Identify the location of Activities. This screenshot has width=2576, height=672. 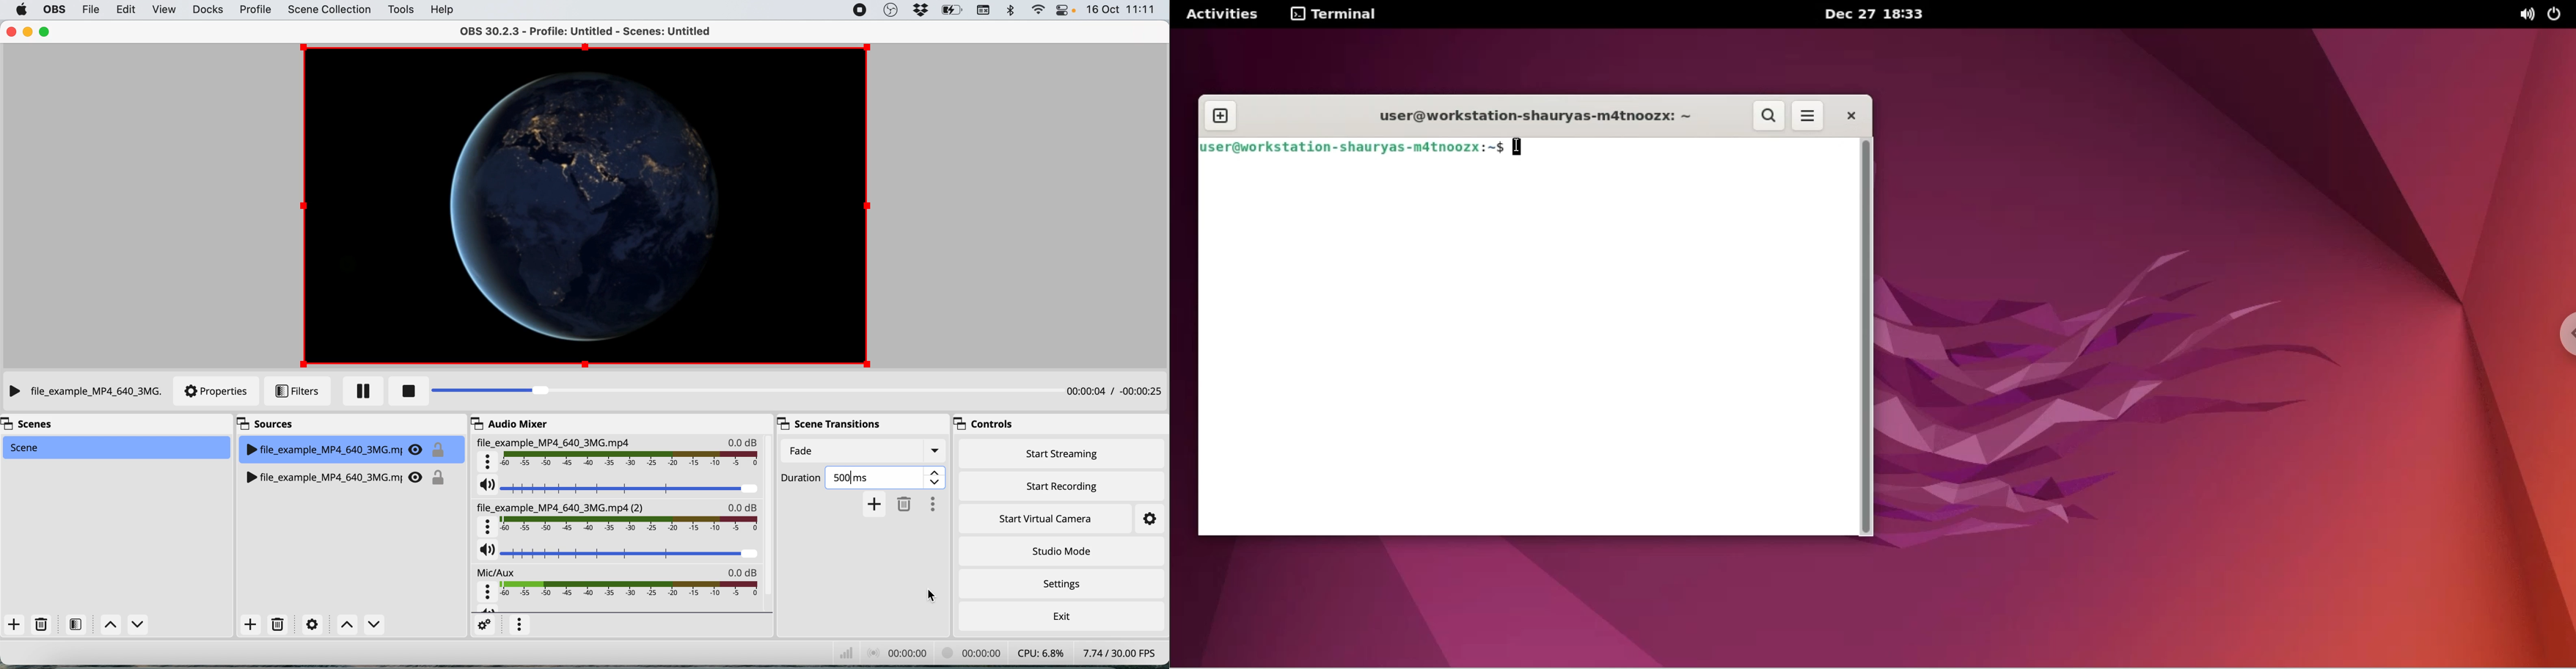
(1221, 15).